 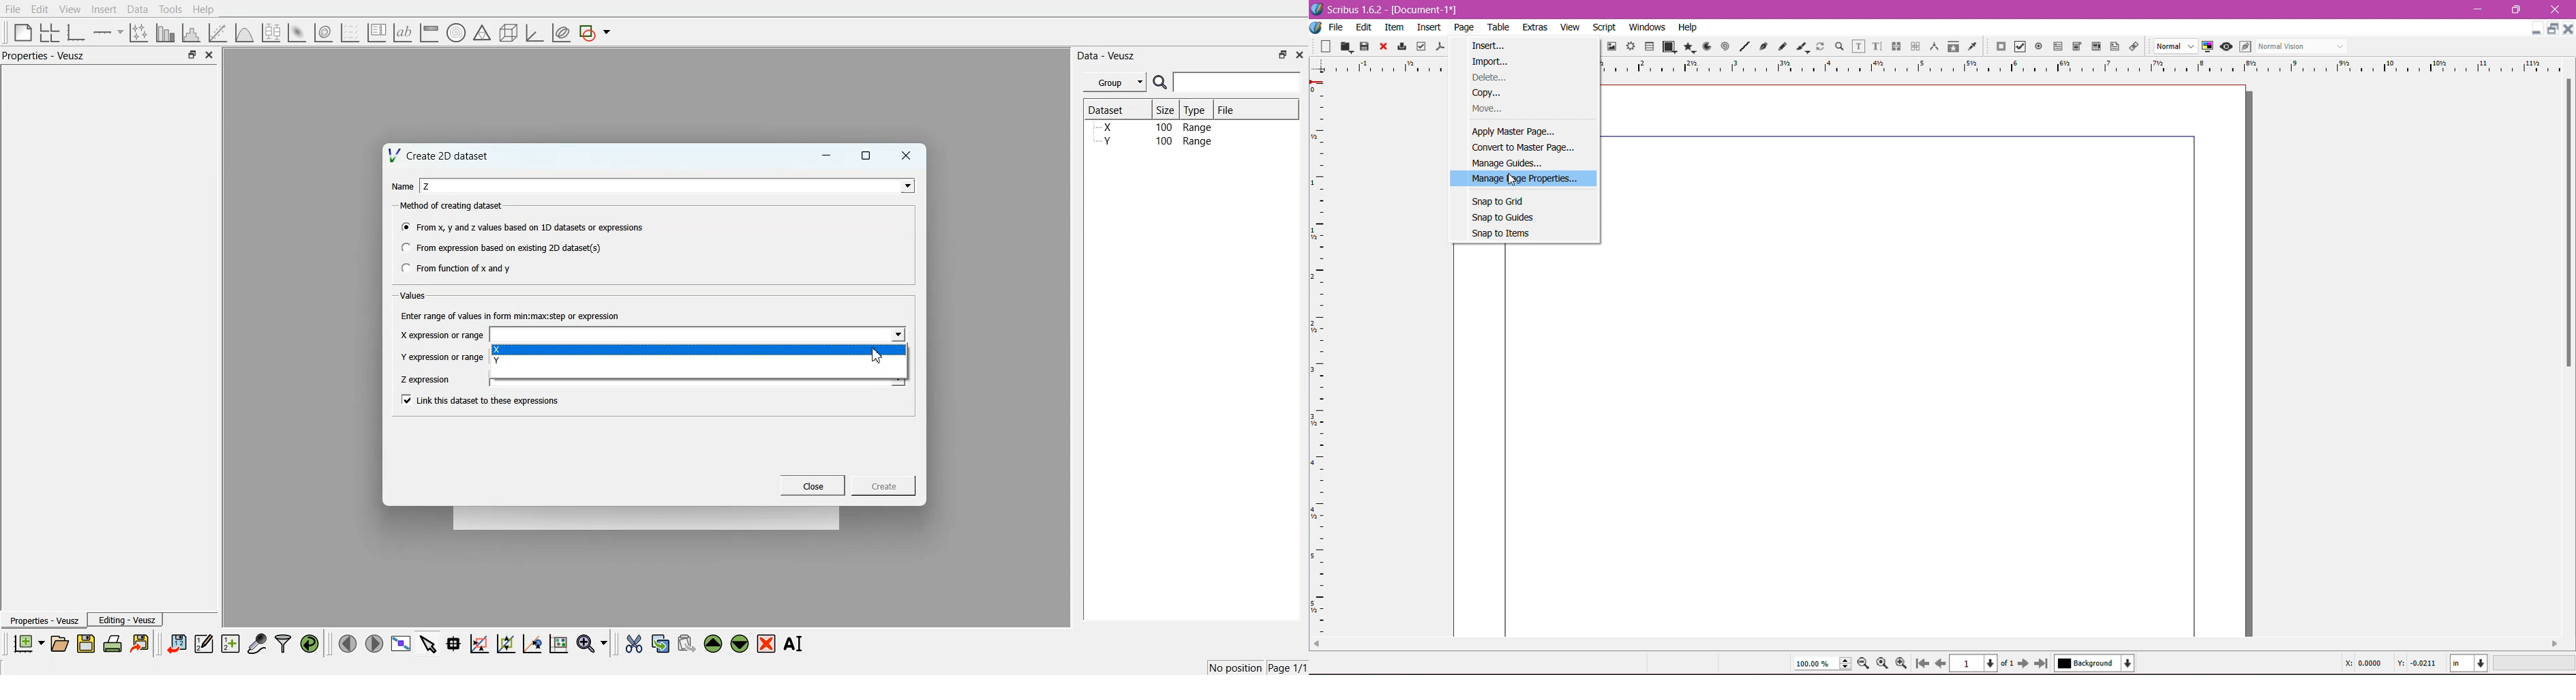 I want to click on From function of x and y, so click(x=457, y=267).